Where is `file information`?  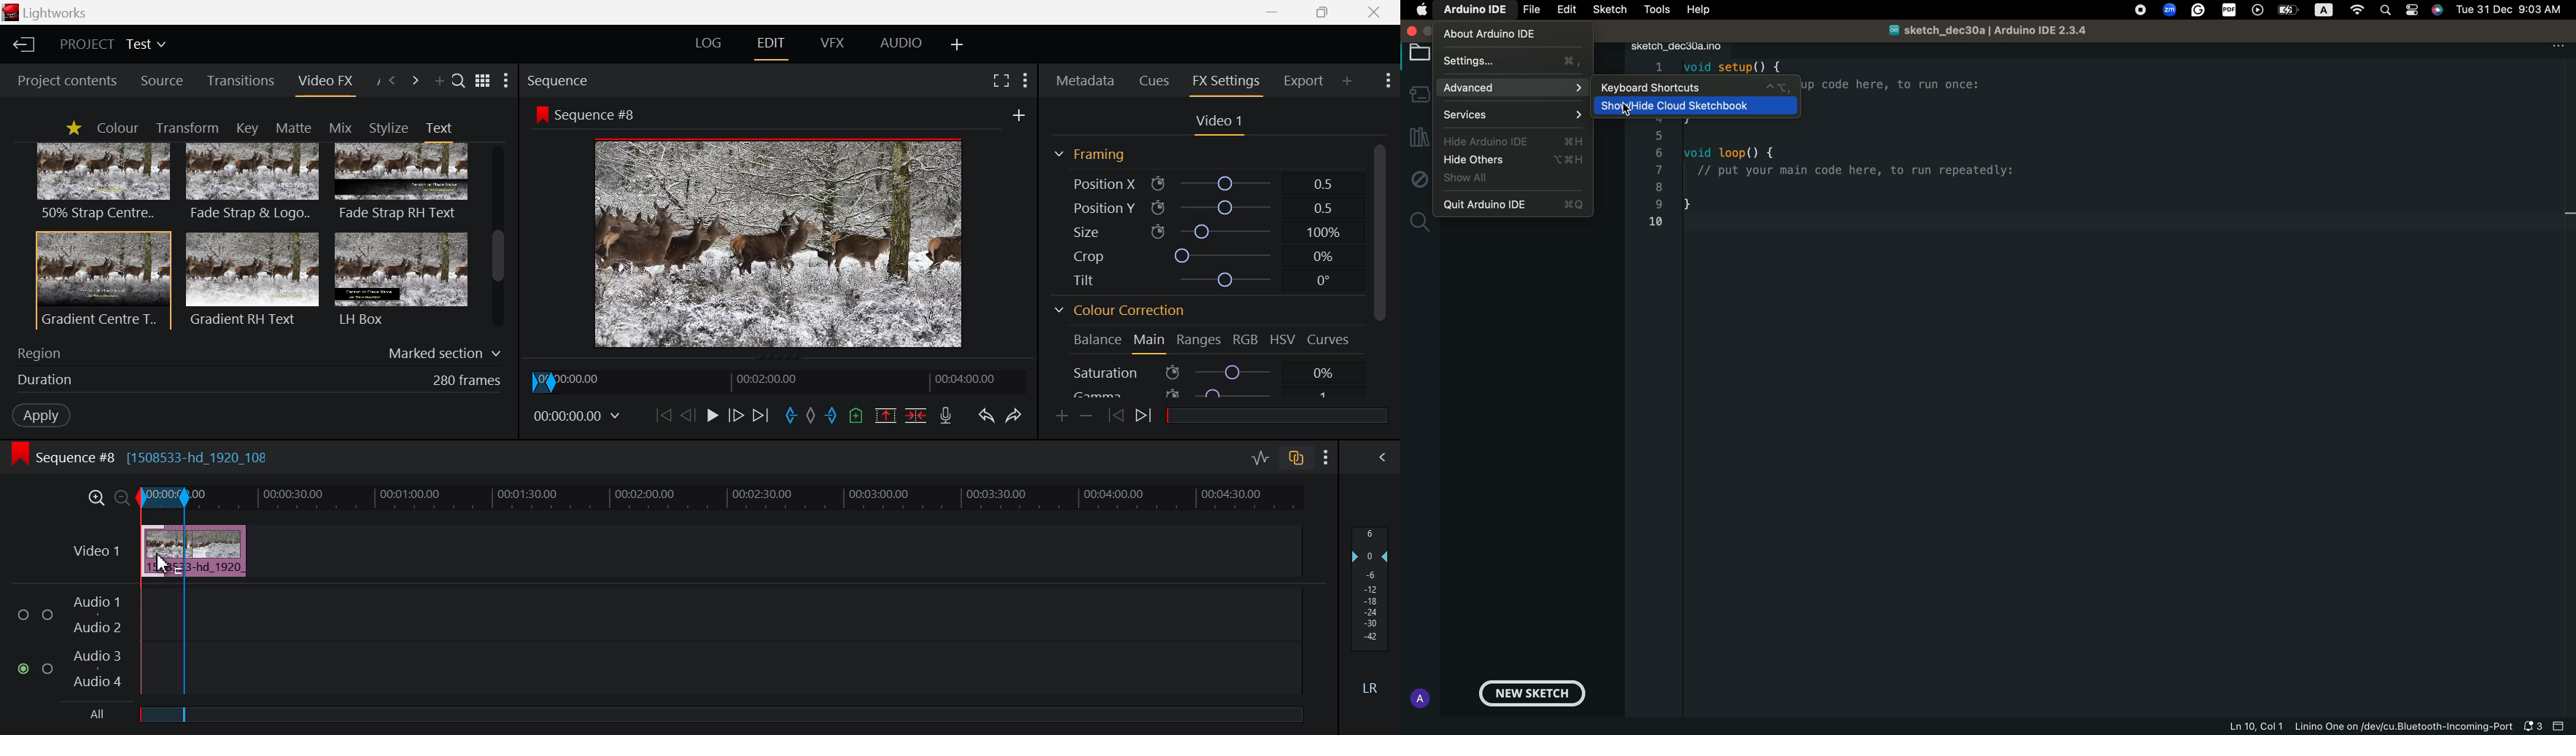
file information is located at coordinates (2367, 726).